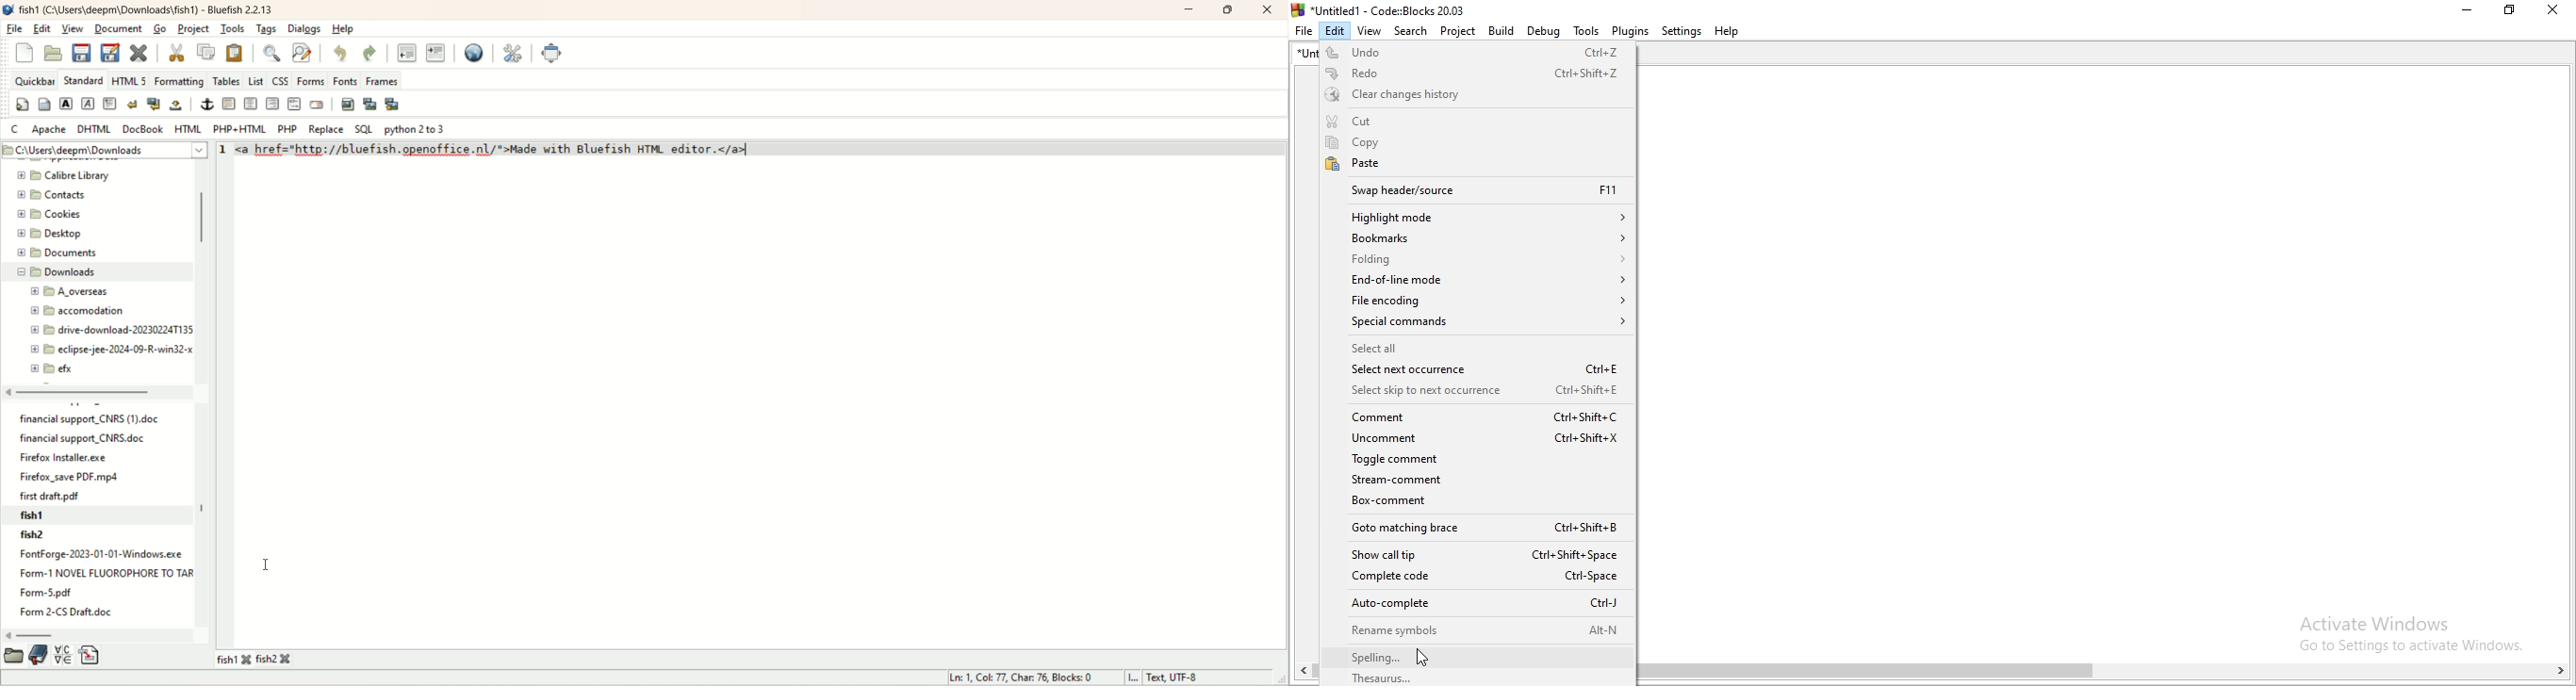 The image size is (2576, 700). I want to click on File encoding, so click(1479, 300).